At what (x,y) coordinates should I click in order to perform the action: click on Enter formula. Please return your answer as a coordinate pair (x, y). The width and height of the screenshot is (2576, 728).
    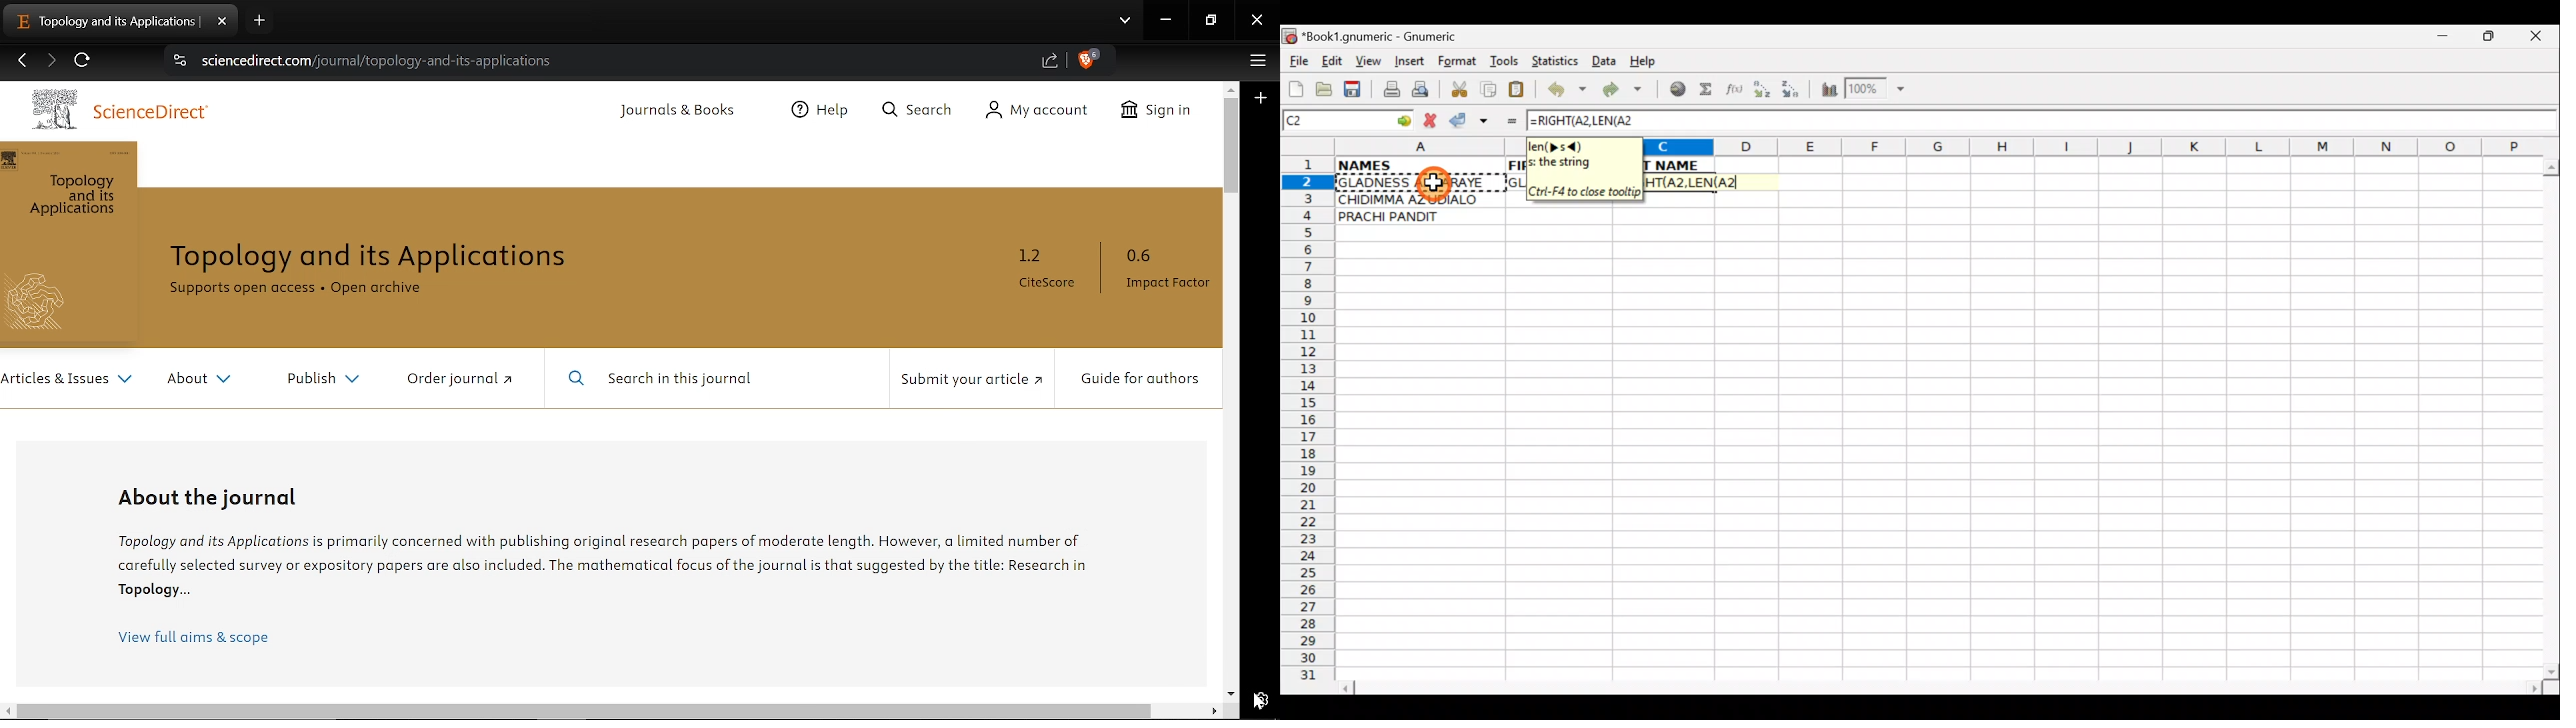
    Looking at the image, I should click on (1505, 121).